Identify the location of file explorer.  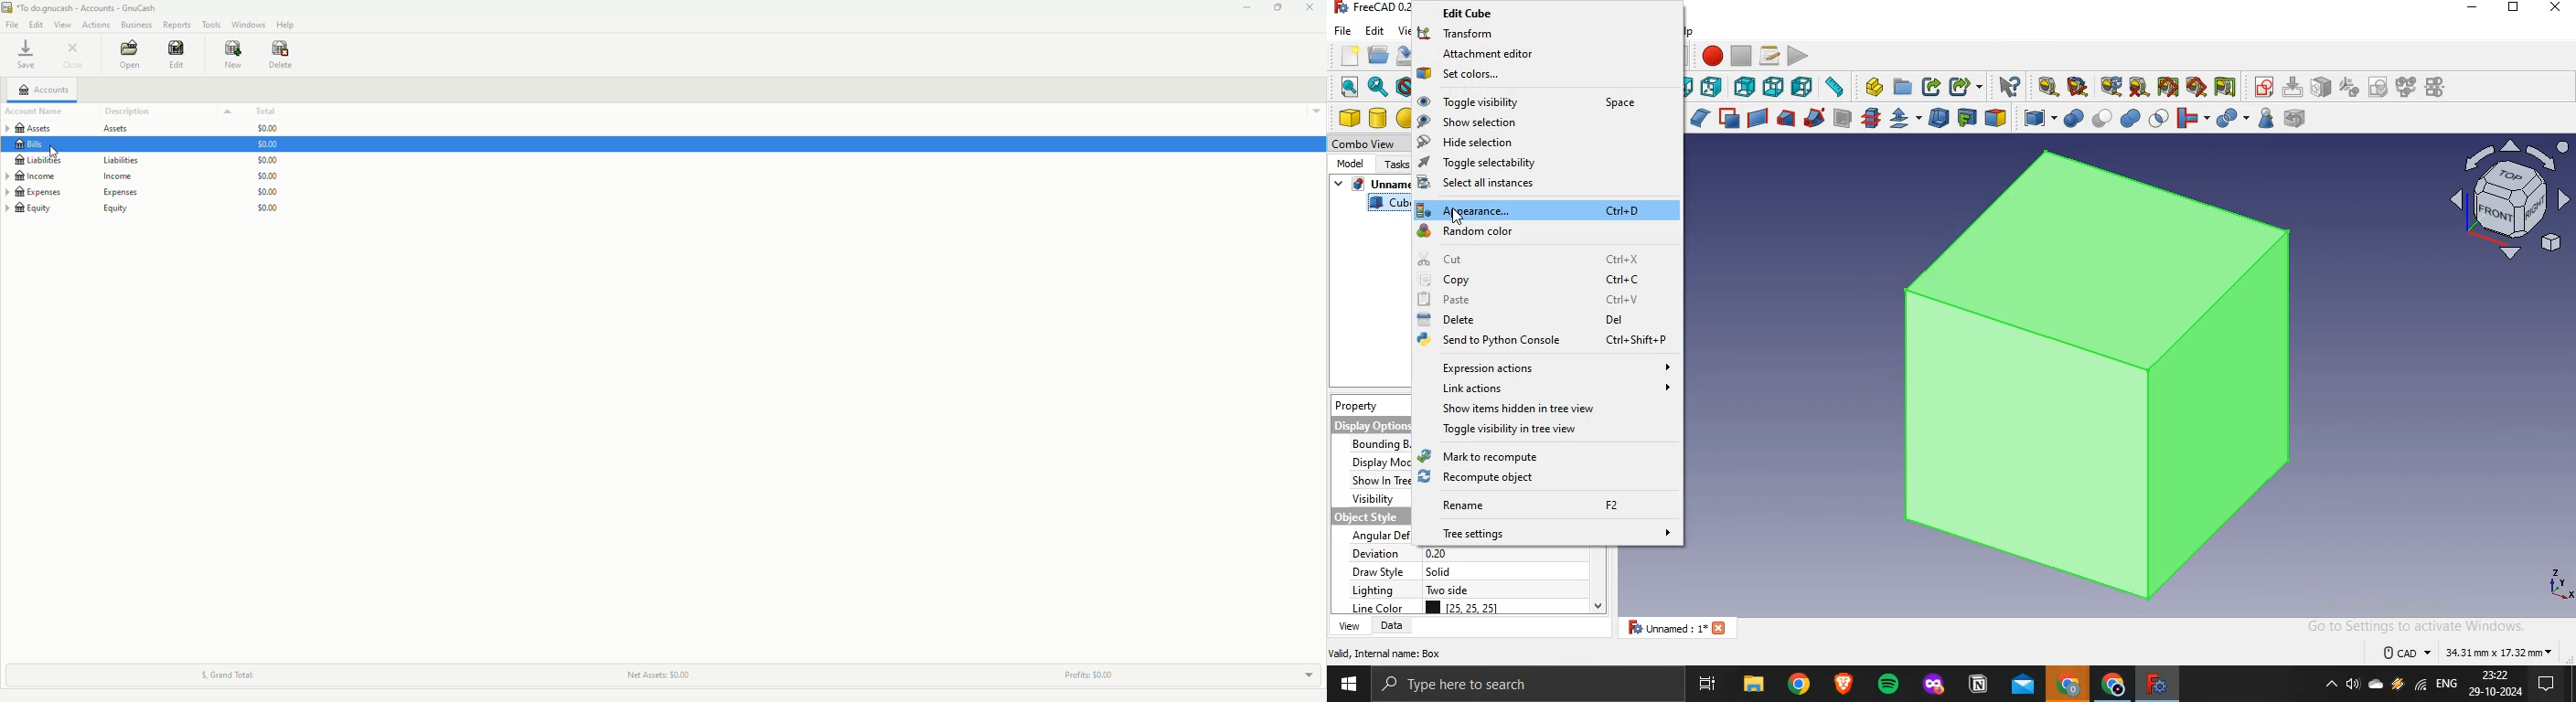
(1753, 685).